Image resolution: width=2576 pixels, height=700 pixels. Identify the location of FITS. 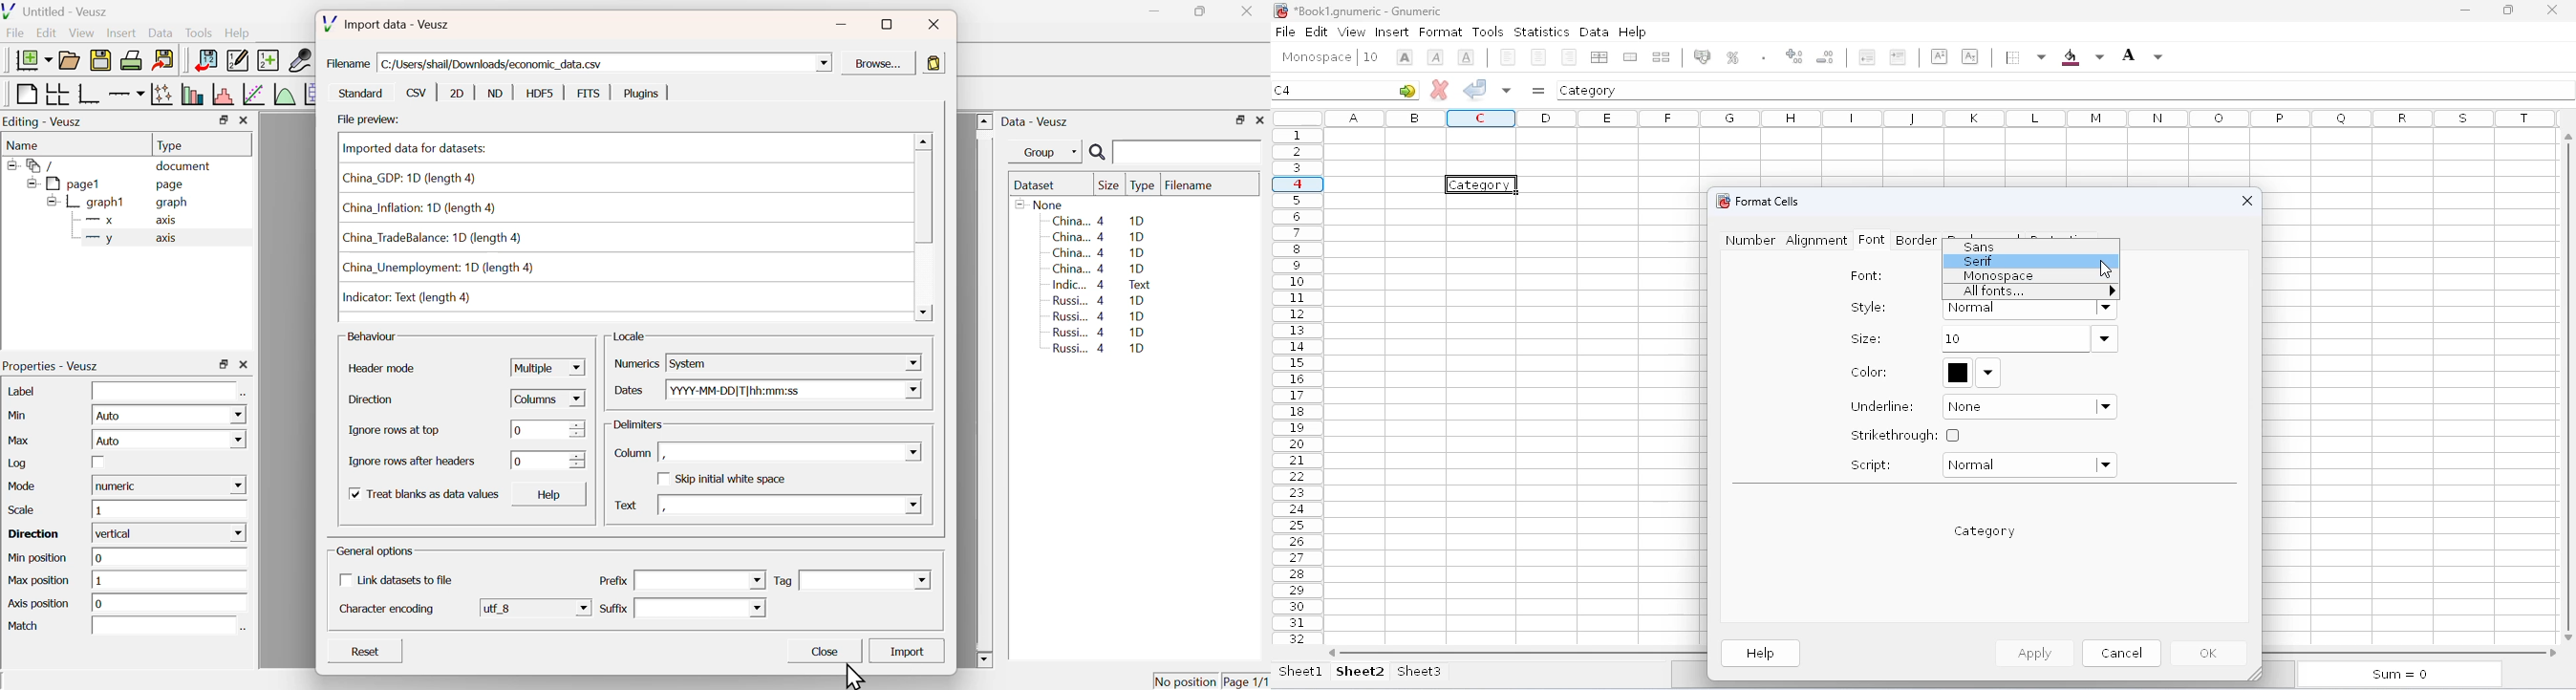
(588, 94).